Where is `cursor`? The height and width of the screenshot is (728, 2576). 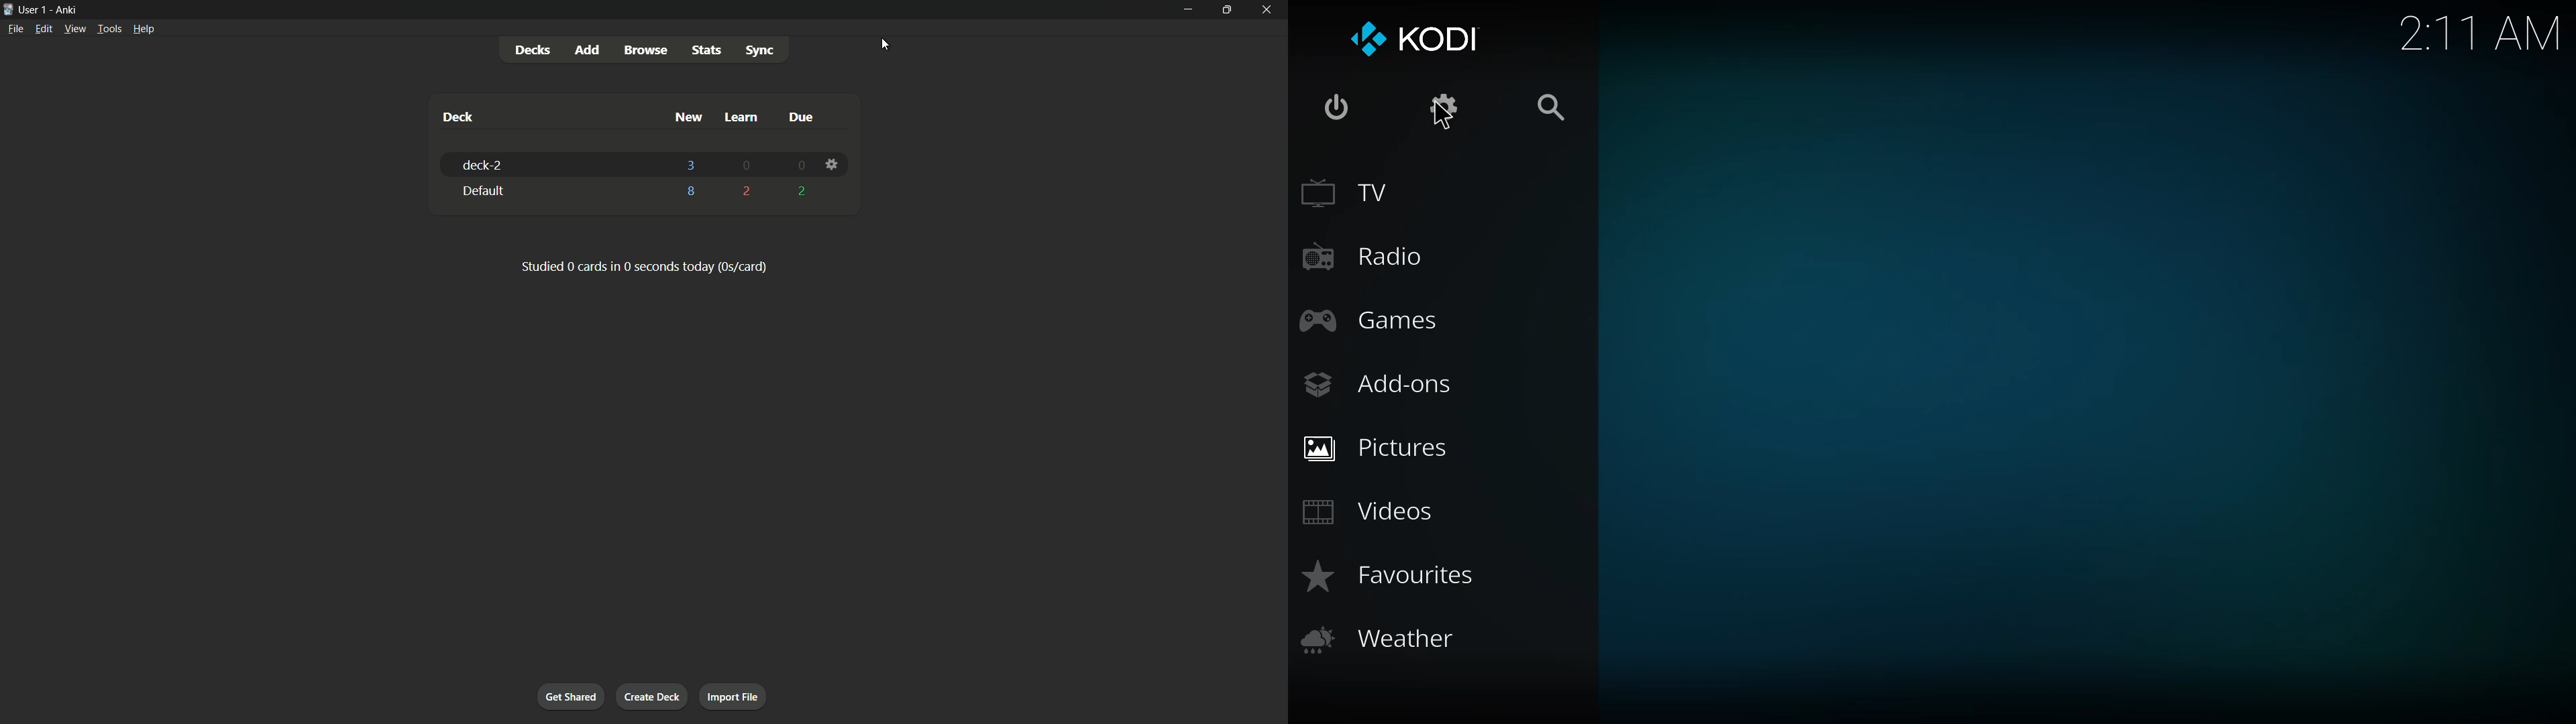 cursor is located at coordinates (1444, 119).